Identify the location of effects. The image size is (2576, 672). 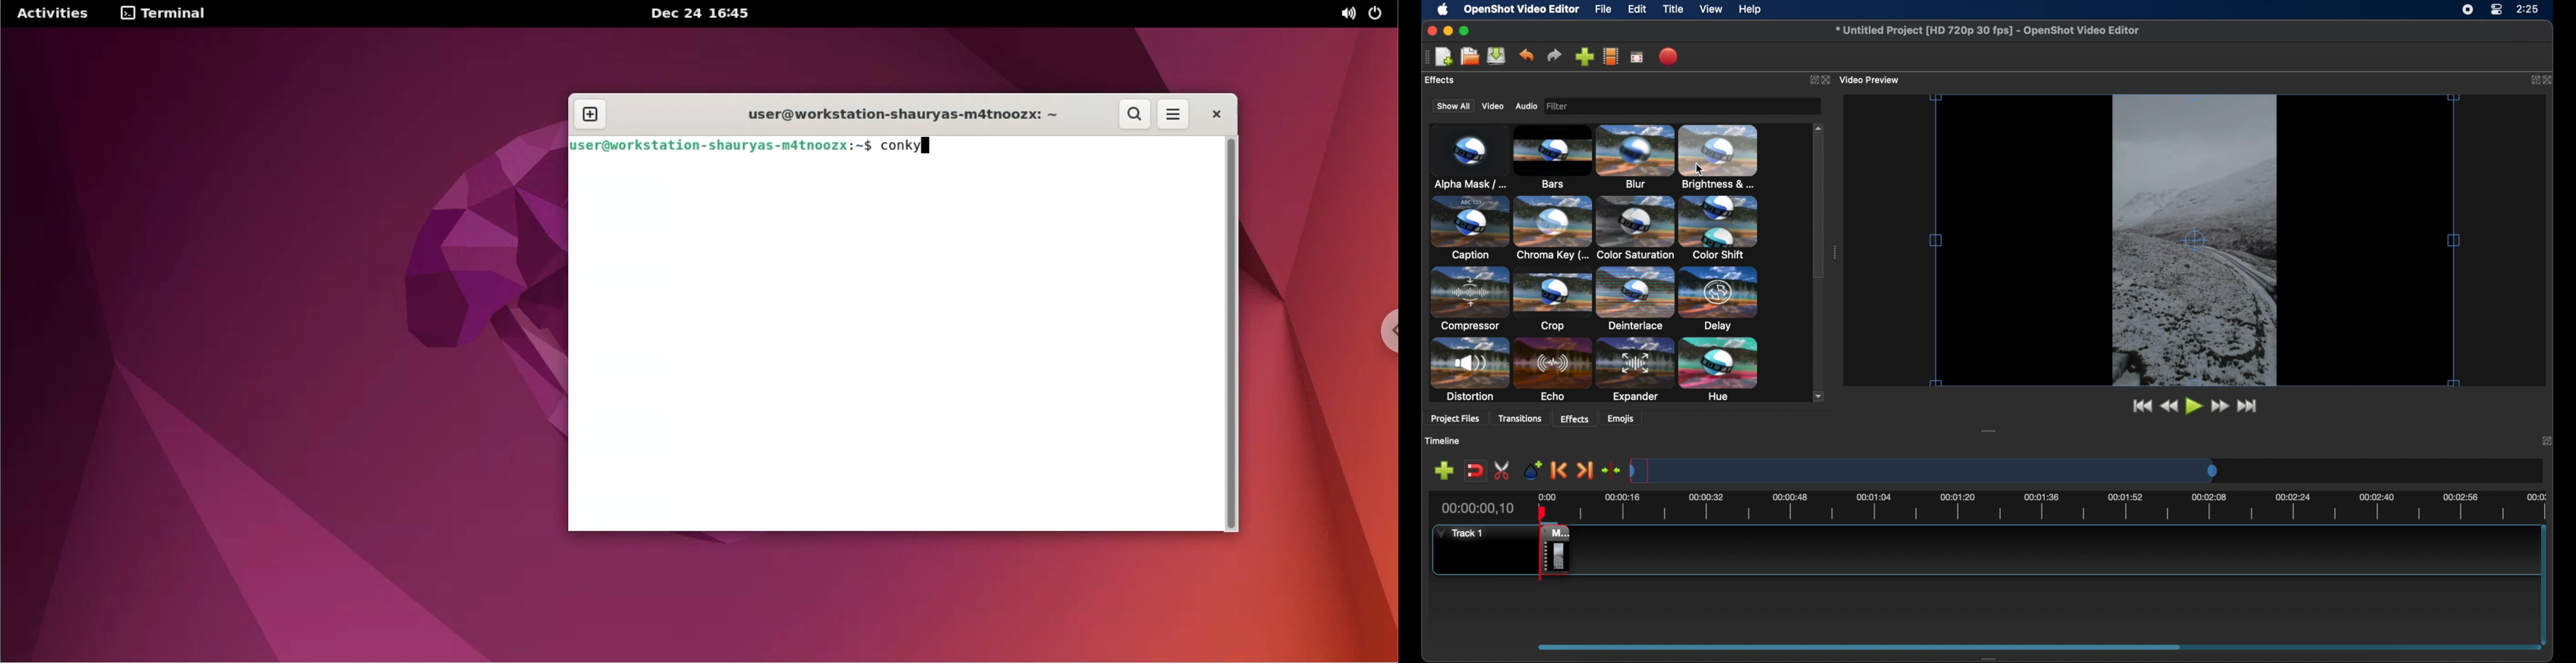
(1574, 418).